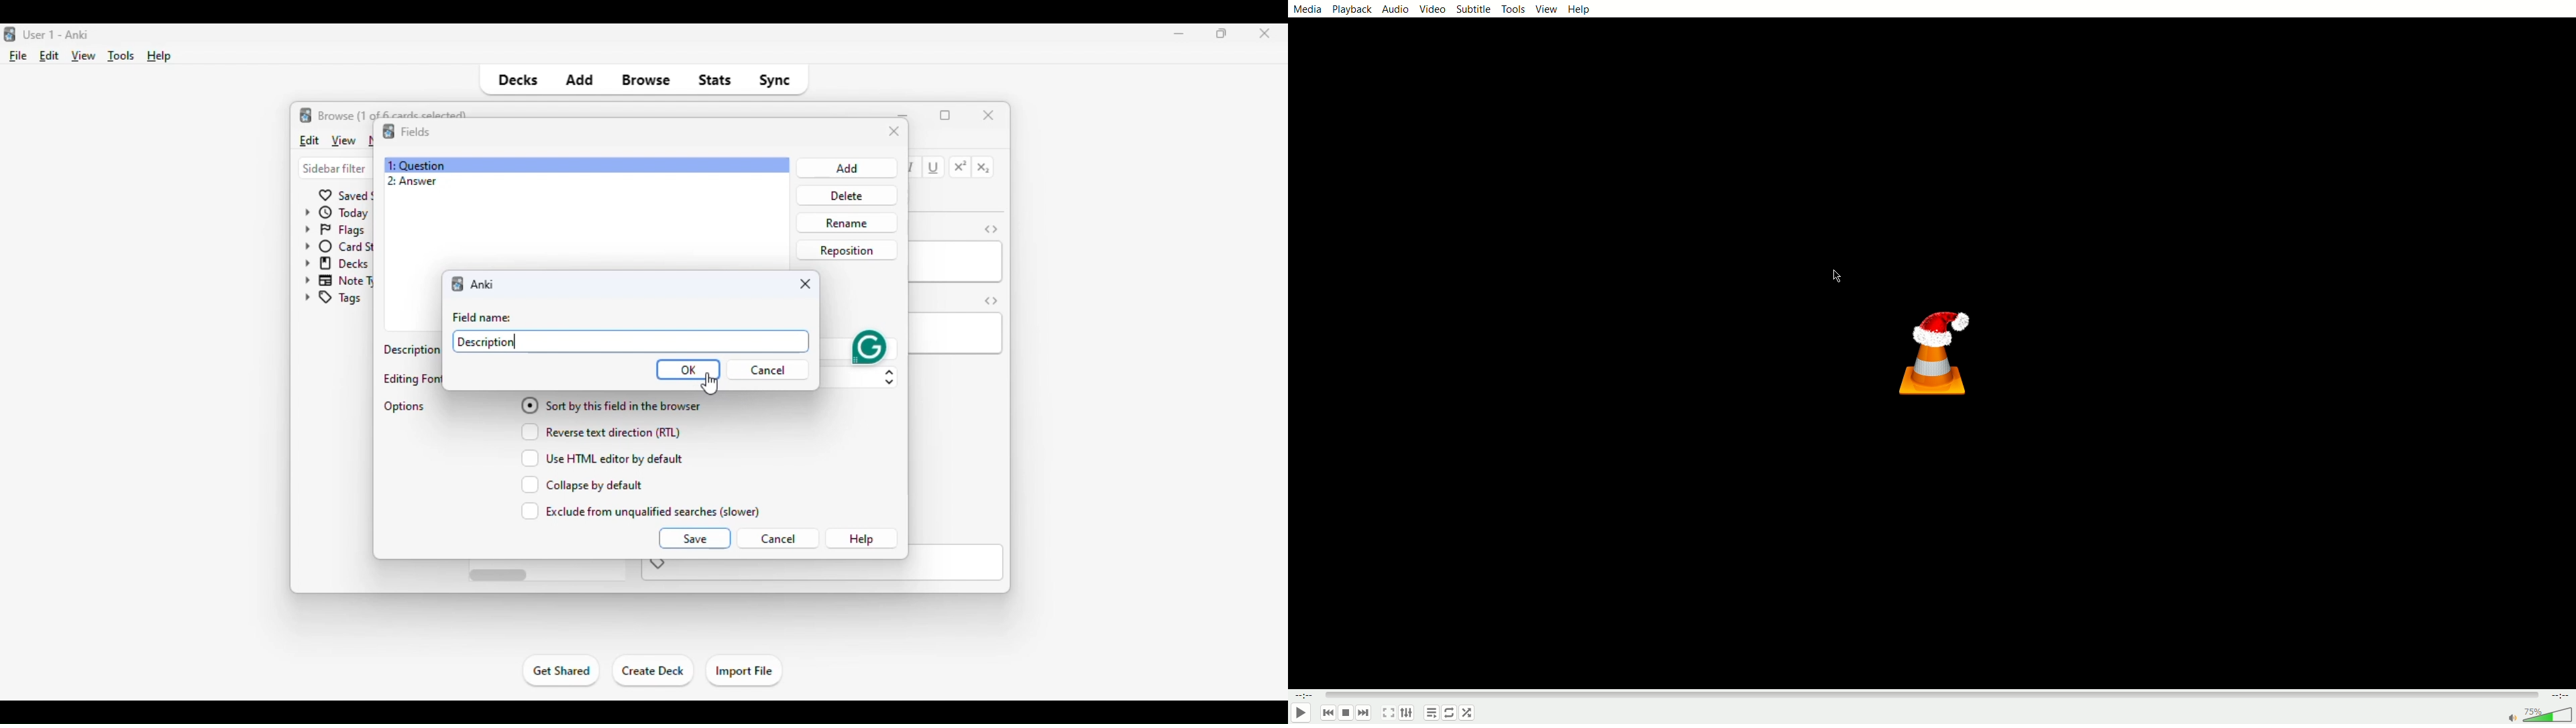  What do you see at coordinates (715, 80) in the screenshot?
I see `stats` at bounding box center [715, 80].